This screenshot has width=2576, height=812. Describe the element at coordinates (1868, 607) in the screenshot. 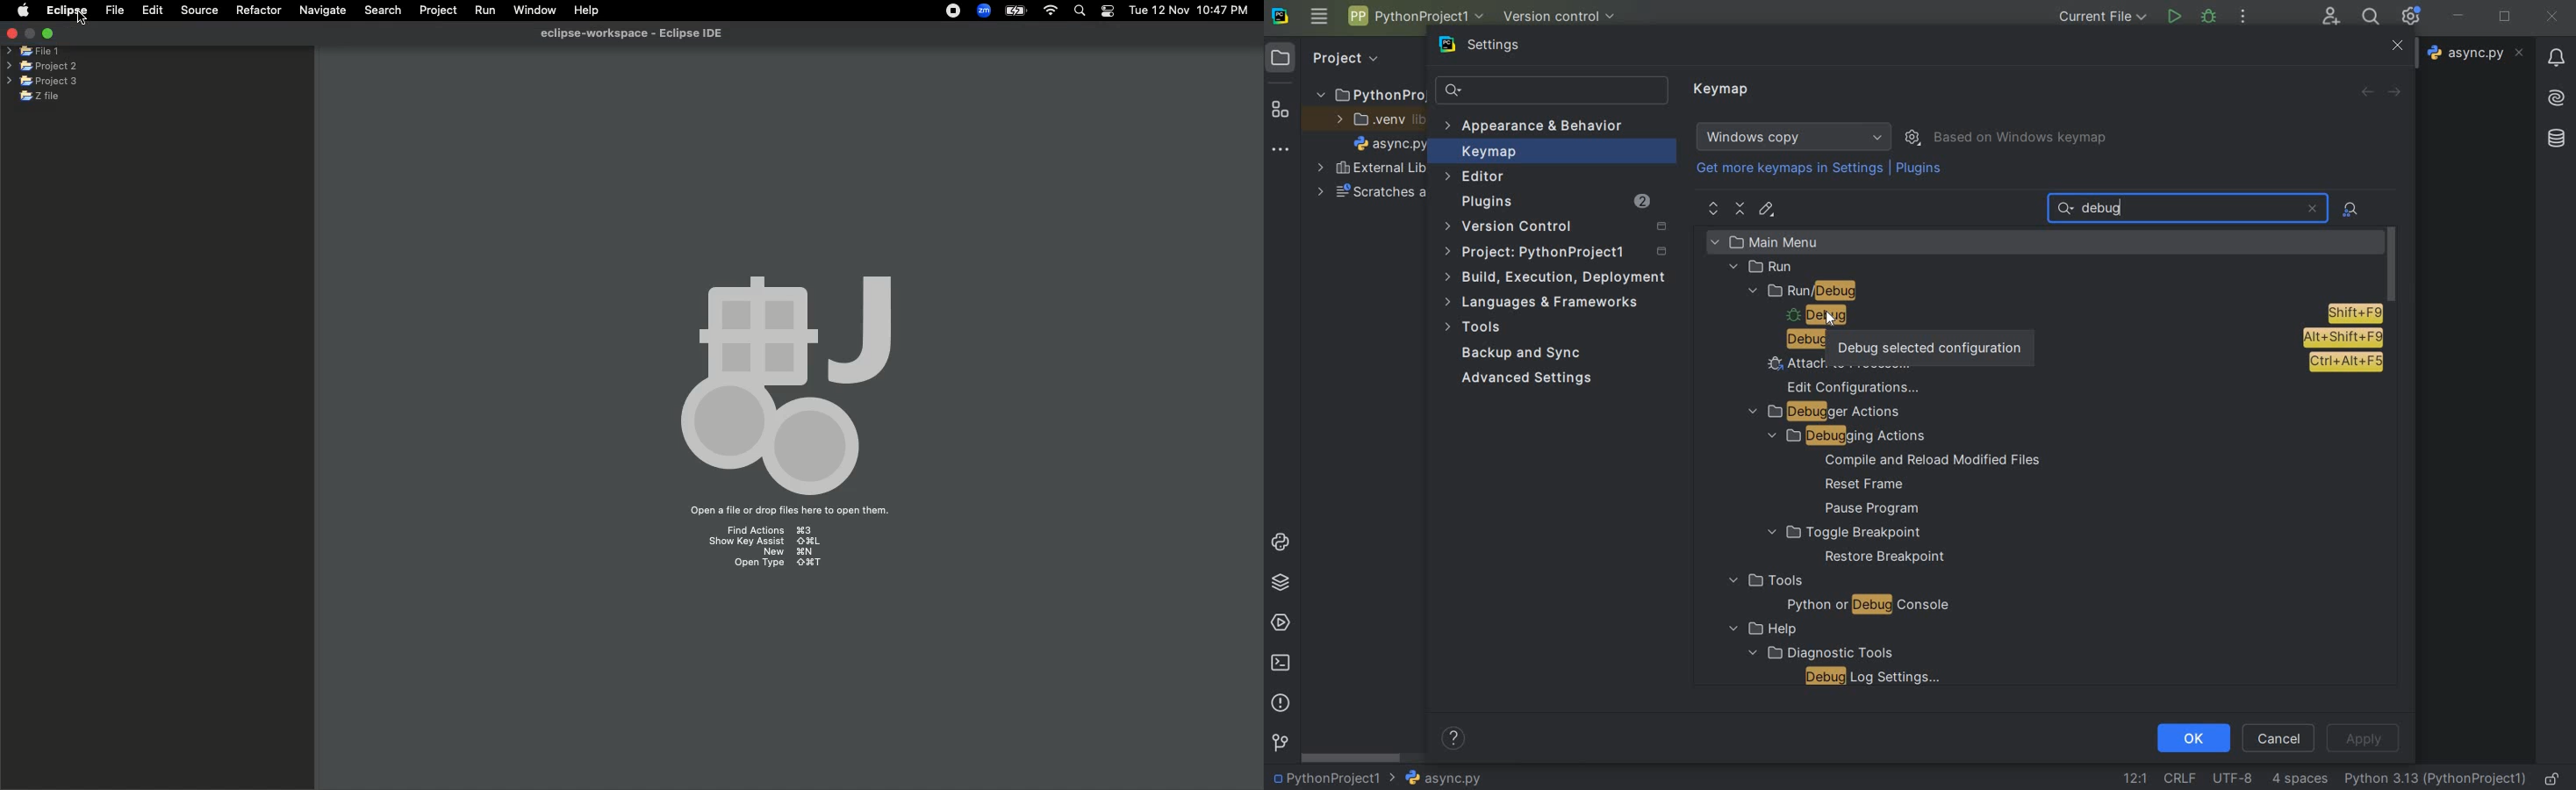

I see `python or debug console` at that location.